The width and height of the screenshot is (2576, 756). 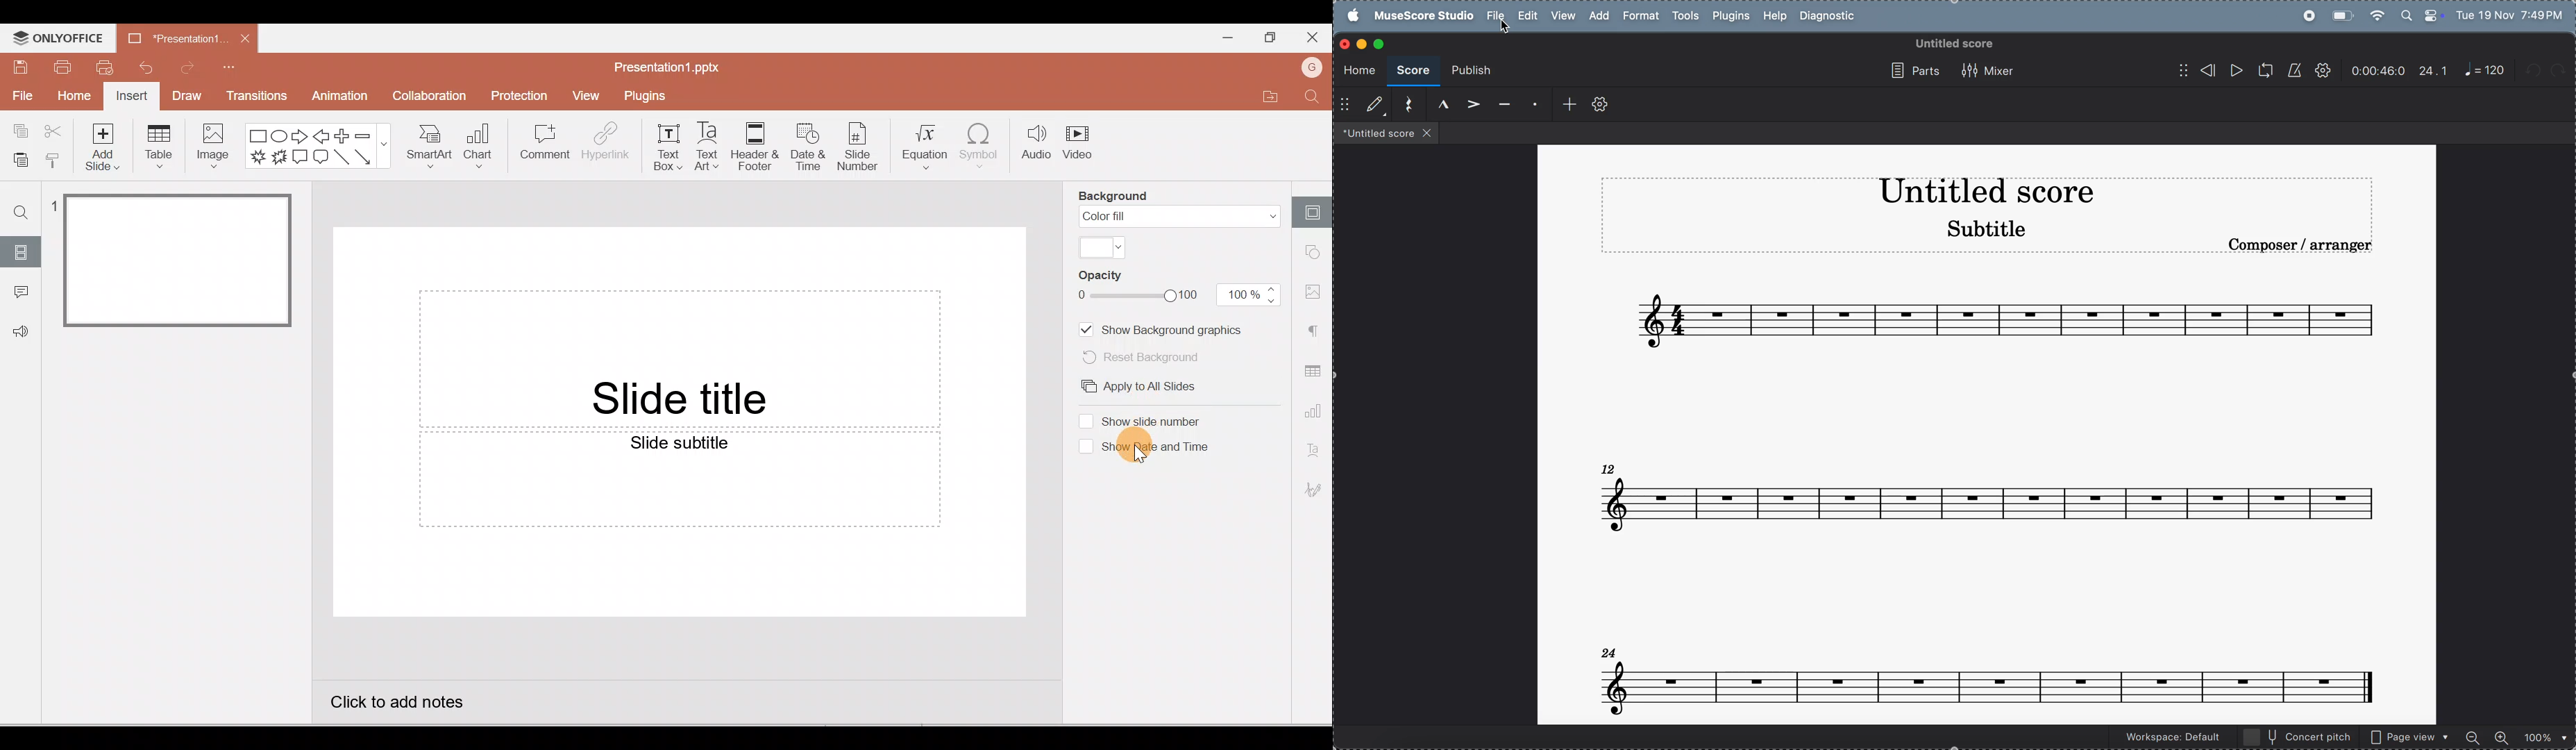 What do you see at coordinates (2299, 736) in the screenshot?
I see `concert pitch` at bounding box center [2299, 736].